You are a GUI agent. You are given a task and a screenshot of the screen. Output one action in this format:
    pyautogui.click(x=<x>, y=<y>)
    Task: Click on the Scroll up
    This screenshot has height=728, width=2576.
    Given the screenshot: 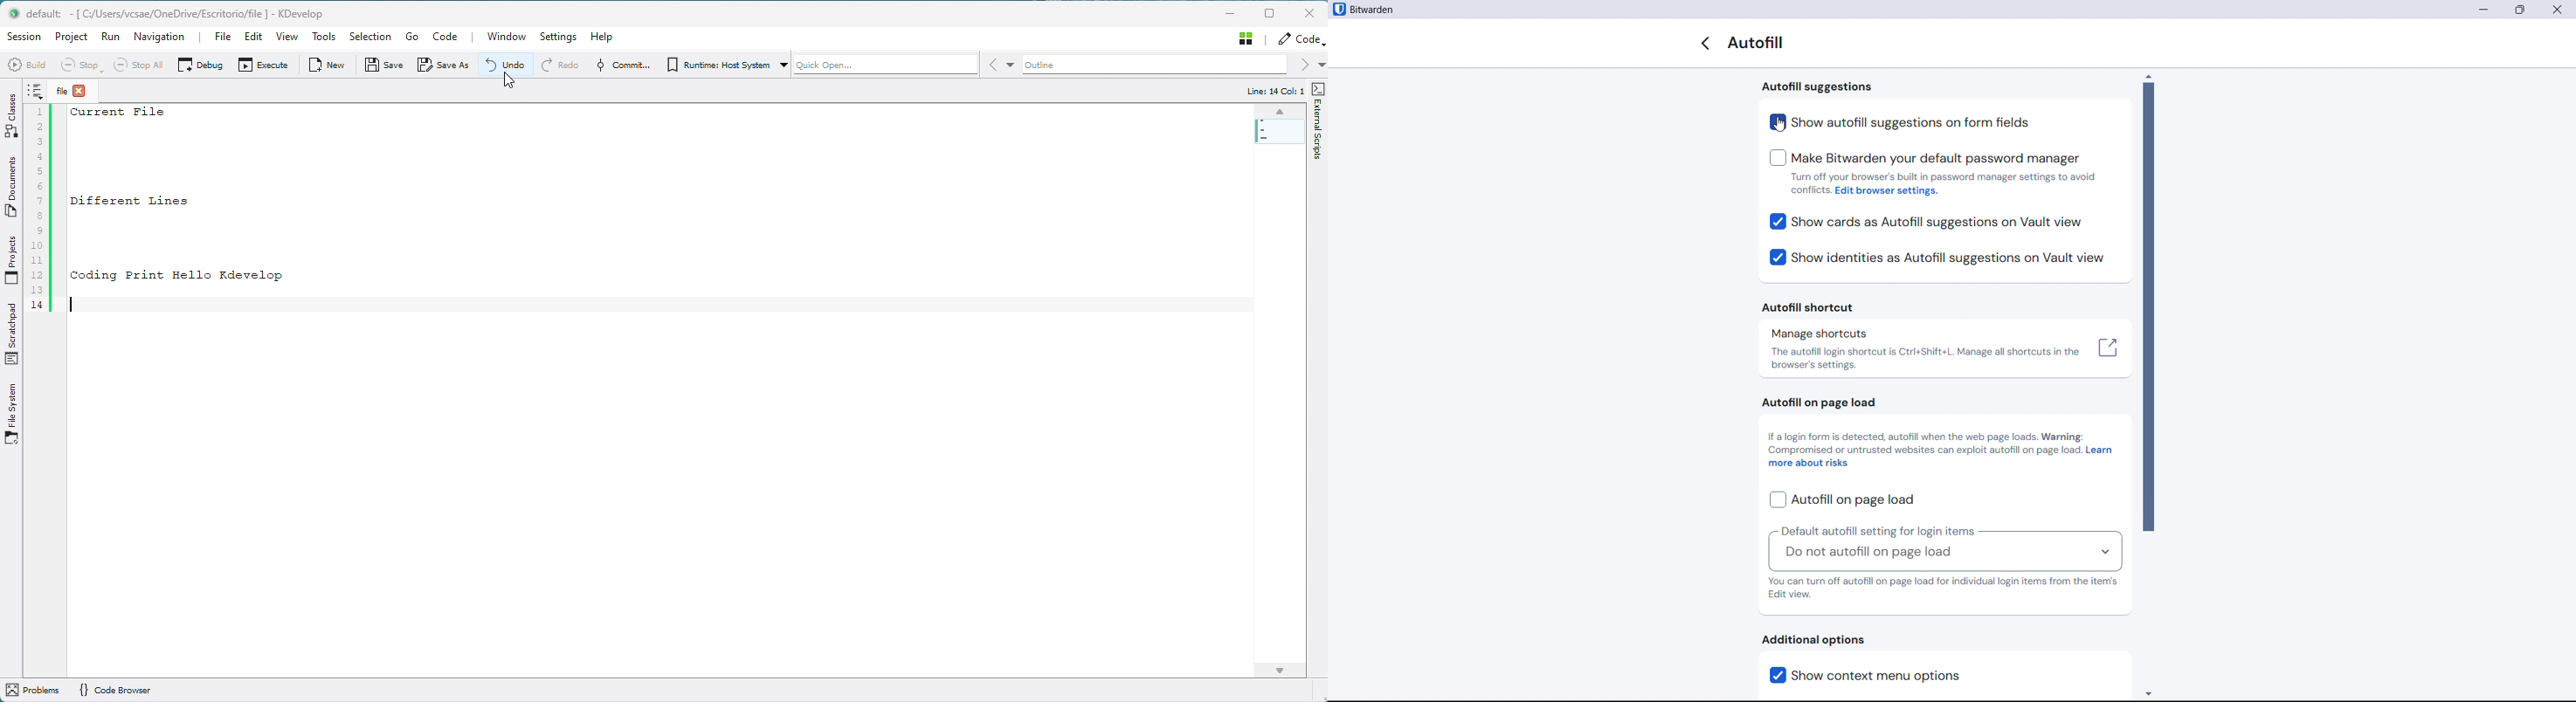 What is the action you would take?
    pyautogui.click(x=2148, y=75)
    